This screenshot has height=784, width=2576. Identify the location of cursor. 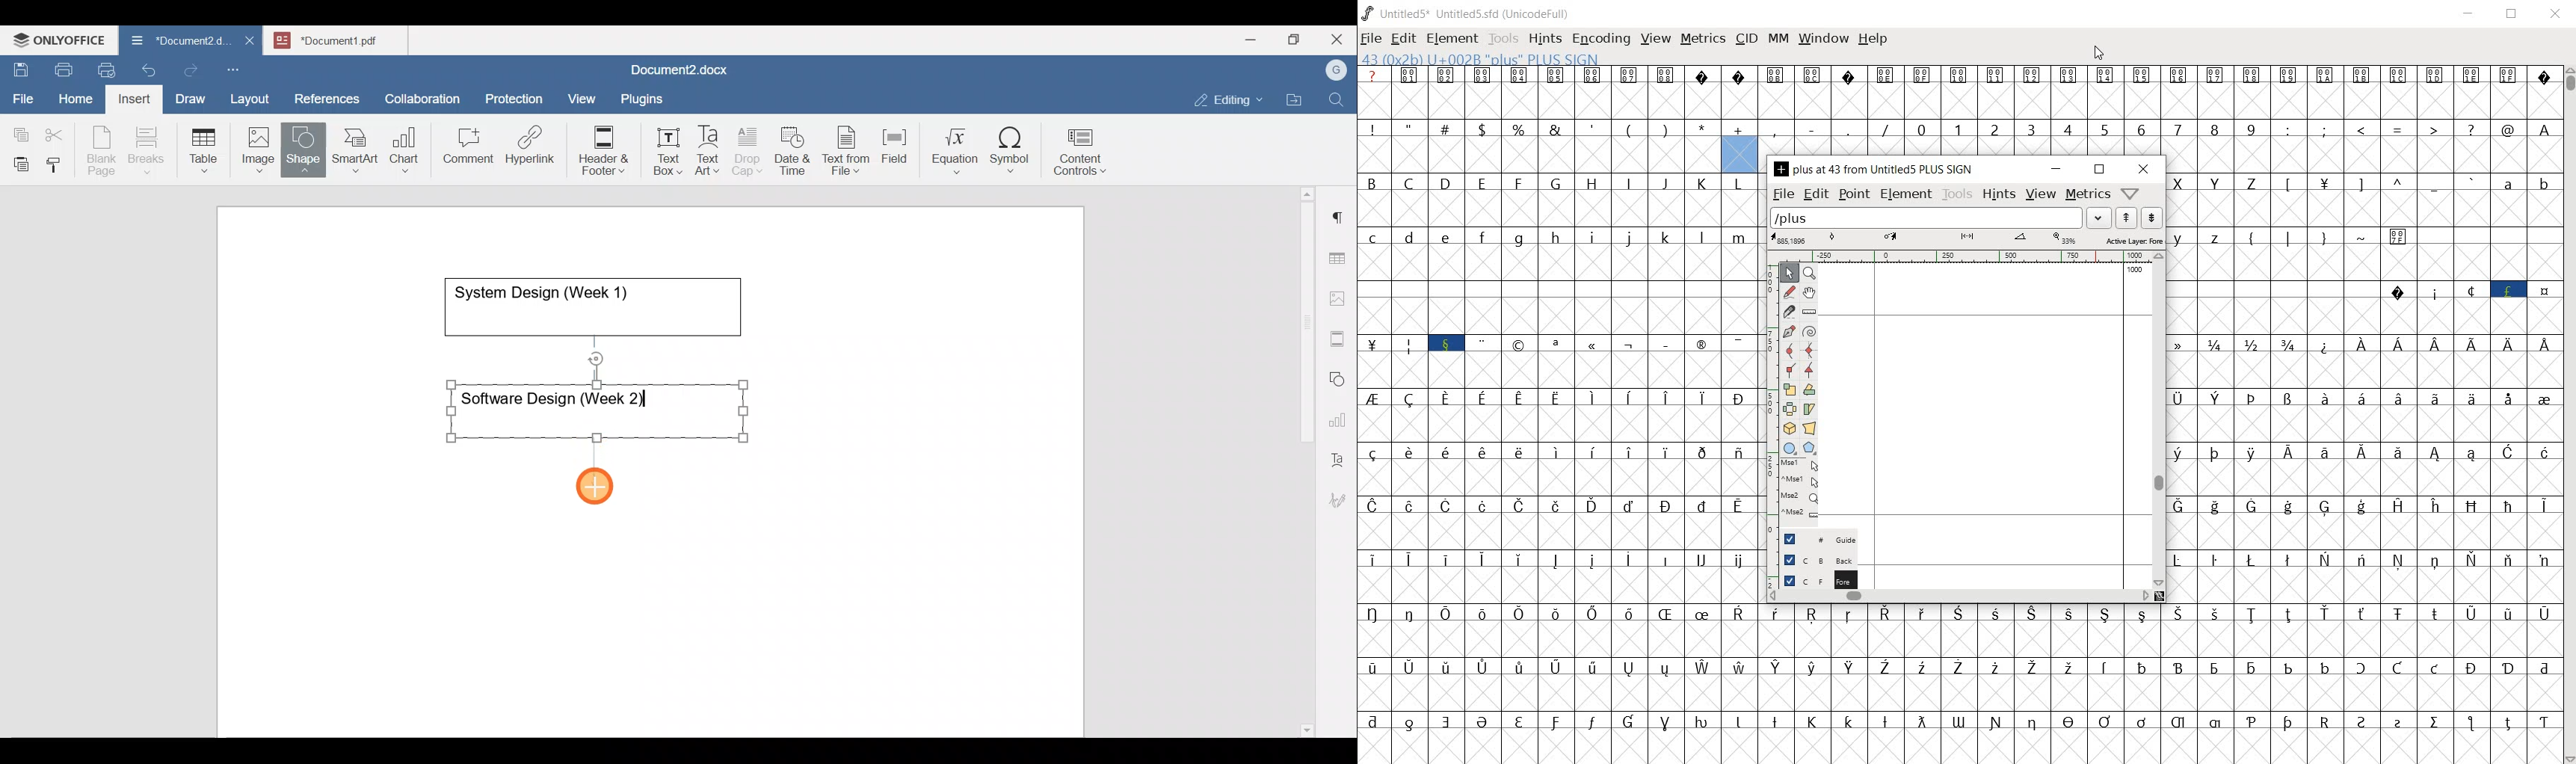
(2101, 54).